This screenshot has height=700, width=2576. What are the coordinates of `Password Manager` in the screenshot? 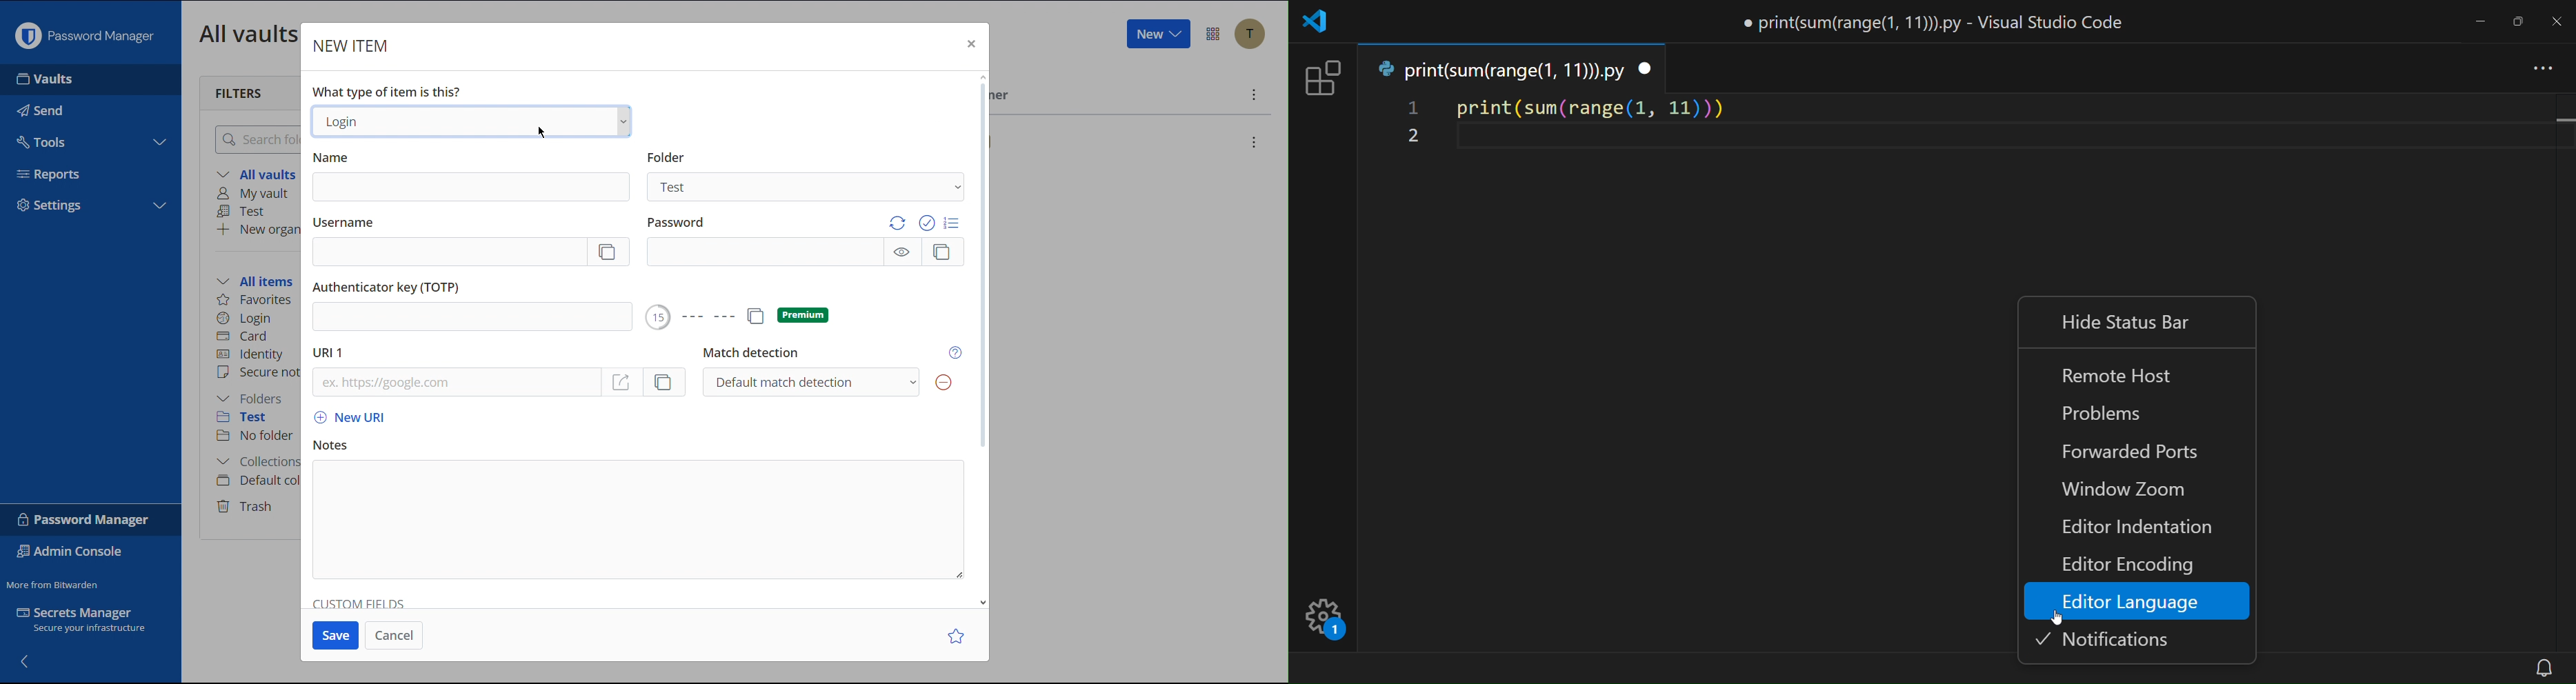 It's located at (84, 32).